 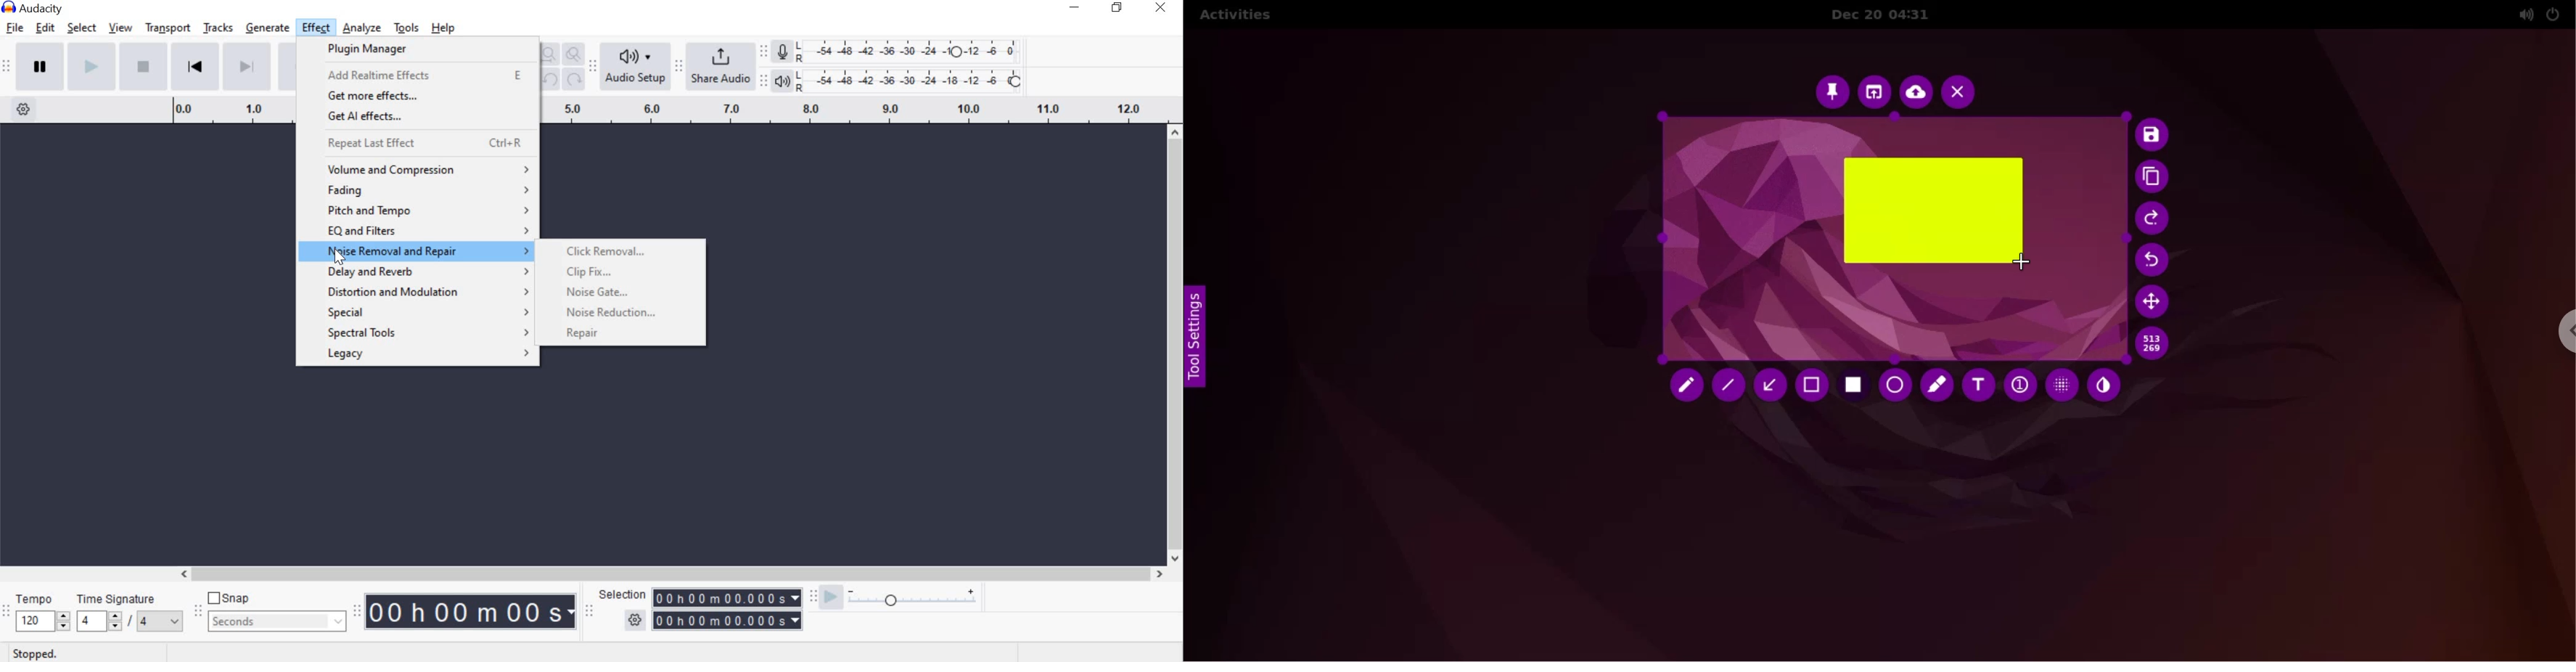 What do you see at coordinates (426, 75) in the screenshot?
I see `add Realtime effects` at bounding box center [426, 75].